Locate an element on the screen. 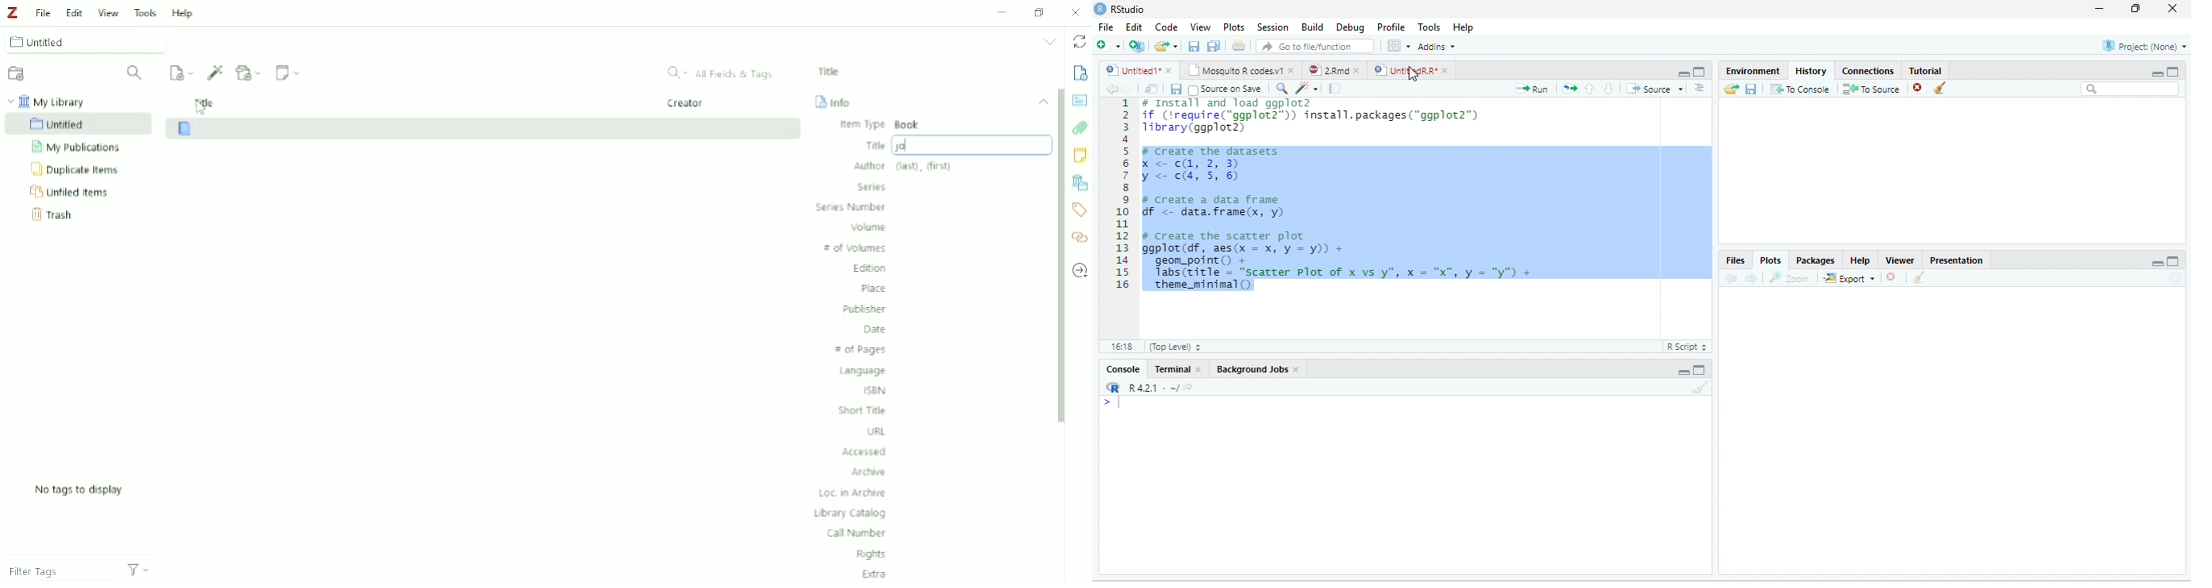 This screenshot has width=2212, height=588. close is located at coordinates (1290, 70).